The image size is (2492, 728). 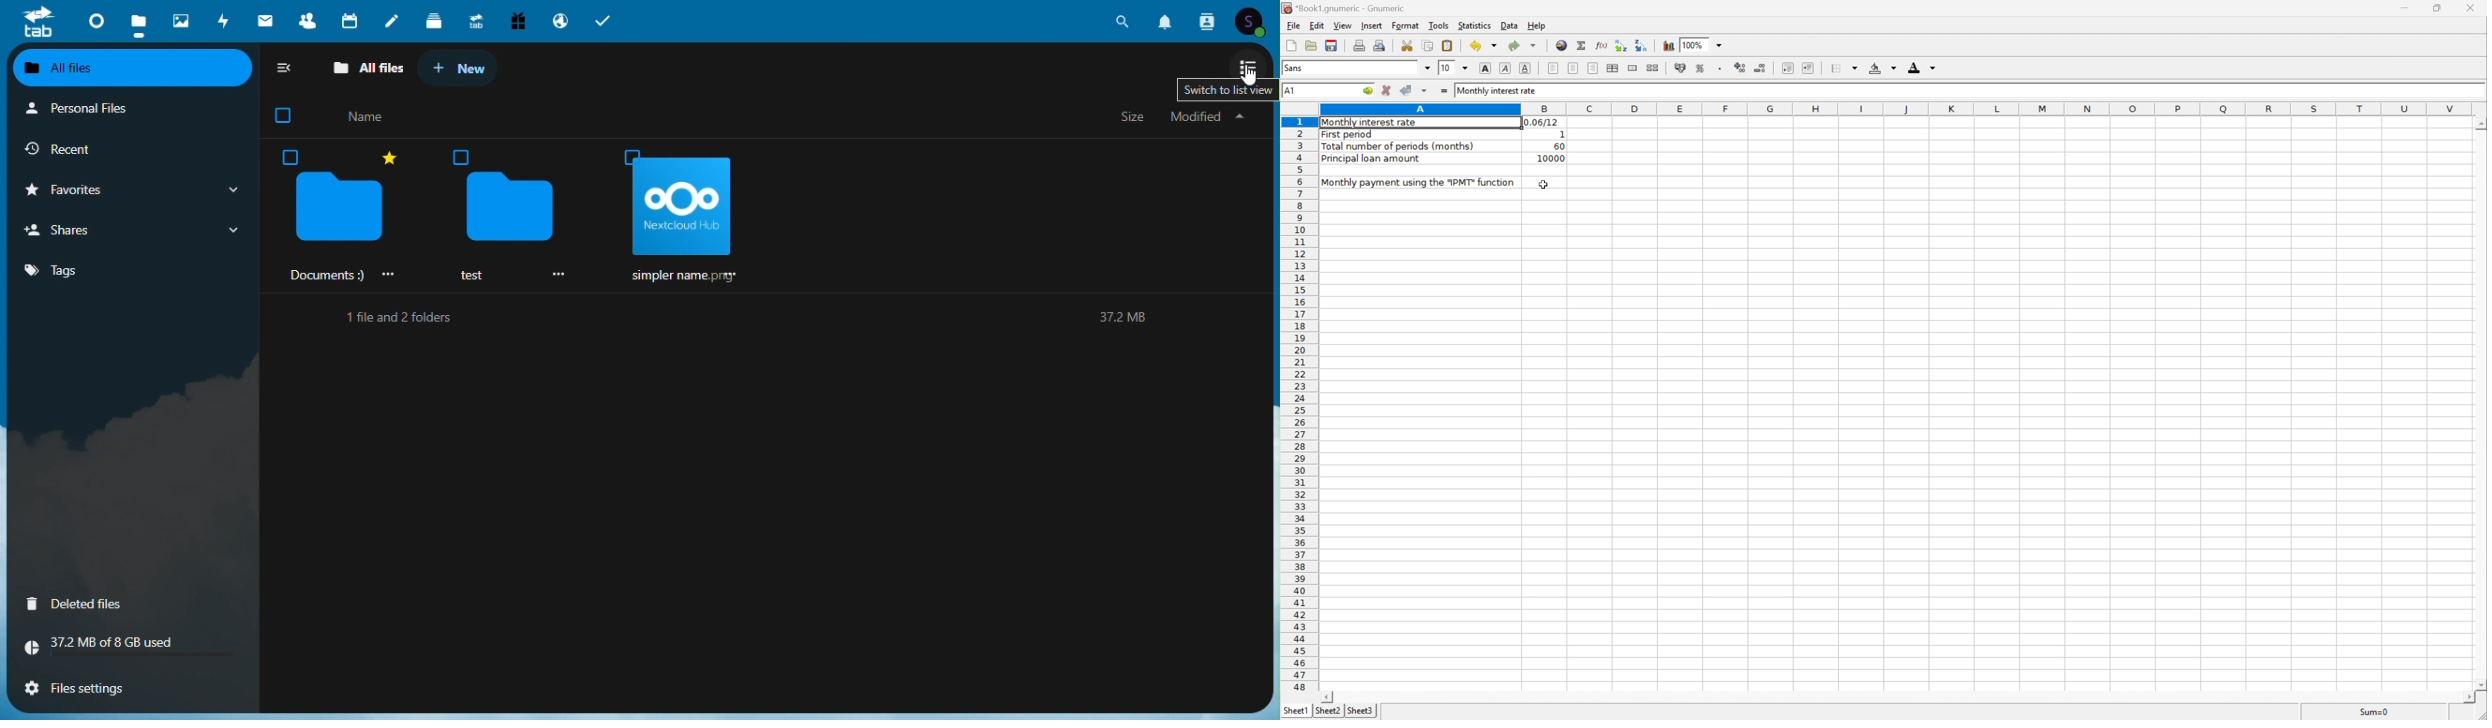 What do you see at coordinates (291, 64) in the screenshot?
I see `Collapse side bar` at bounding box center [291, 64].